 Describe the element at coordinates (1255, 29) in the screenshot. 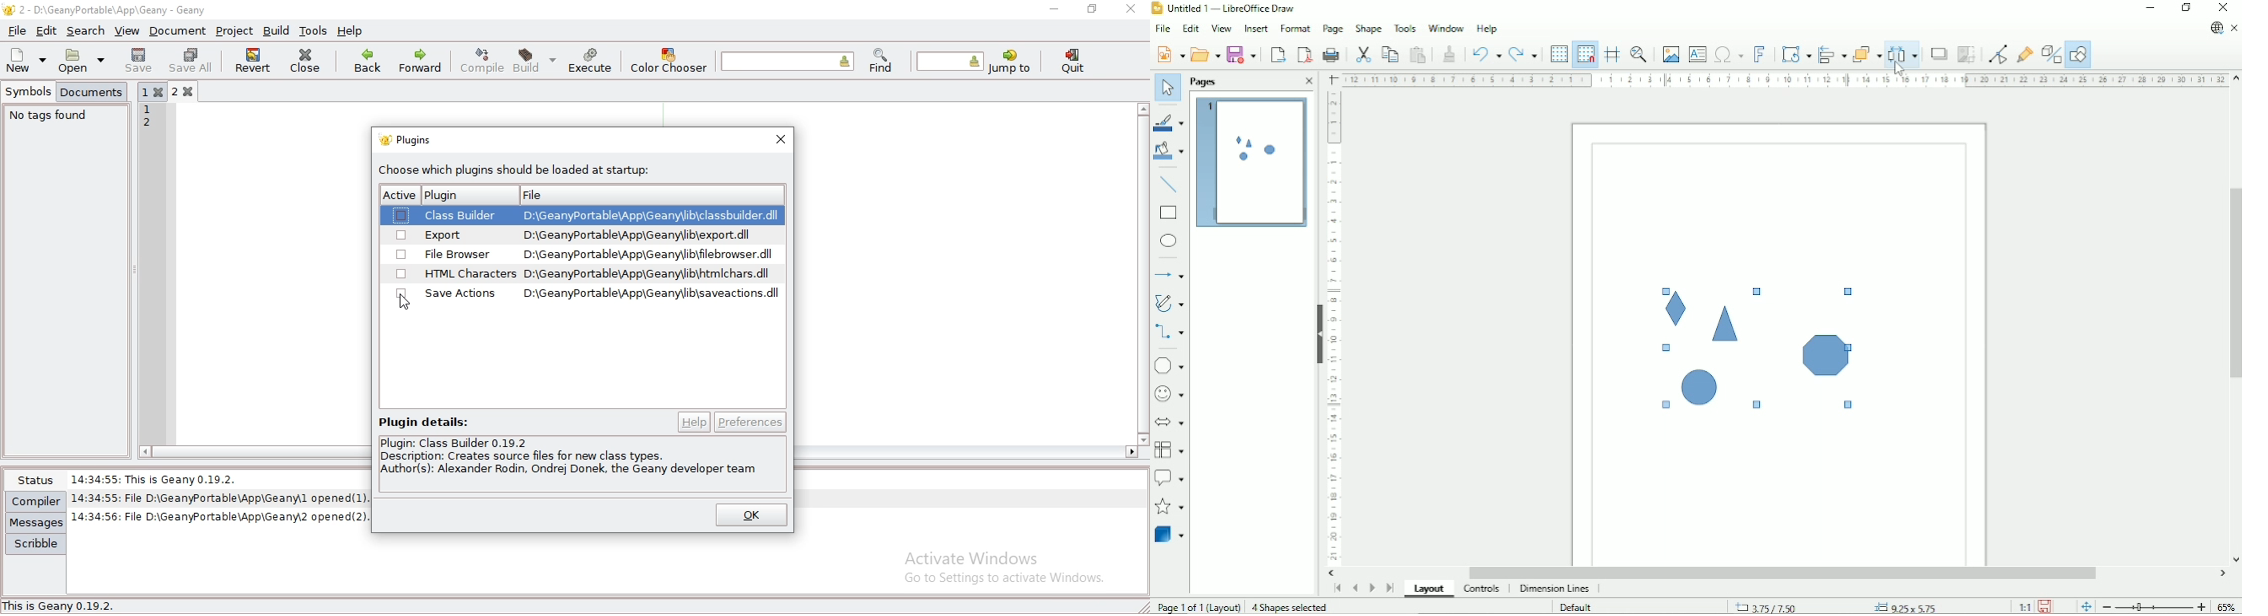

I see `Insert` at that location.